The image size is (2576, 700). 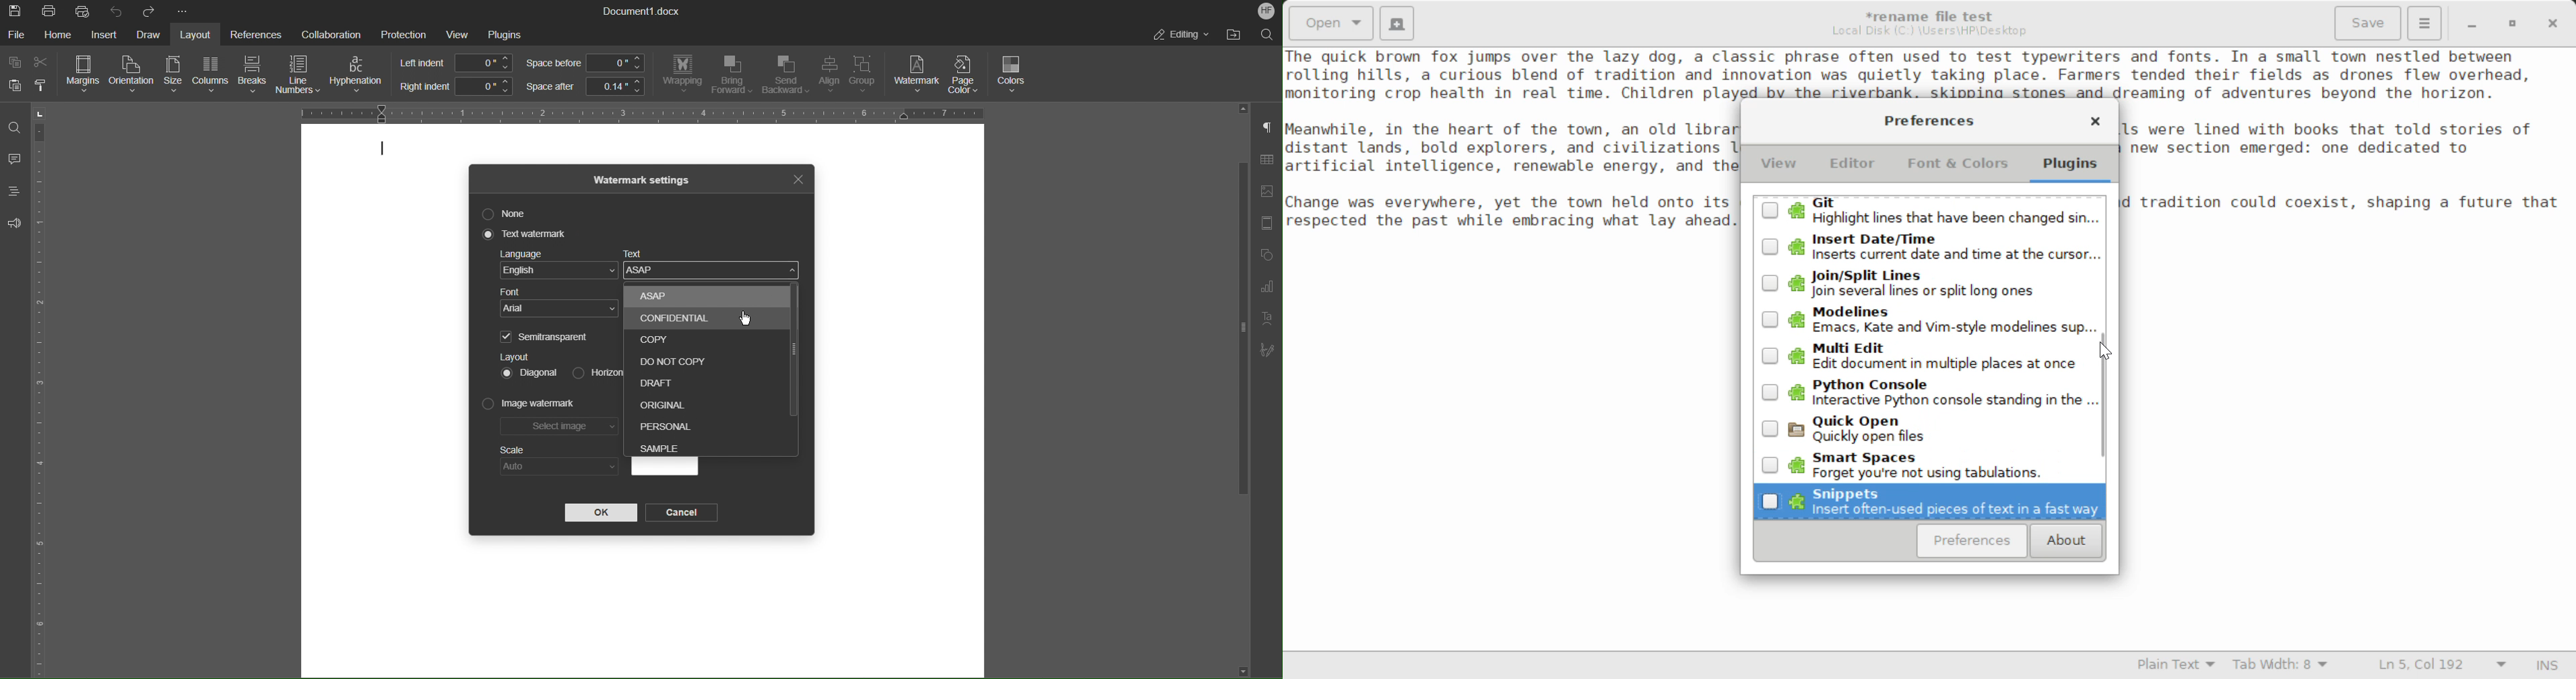 I want to click on Preview, so click(x=664, y=467).